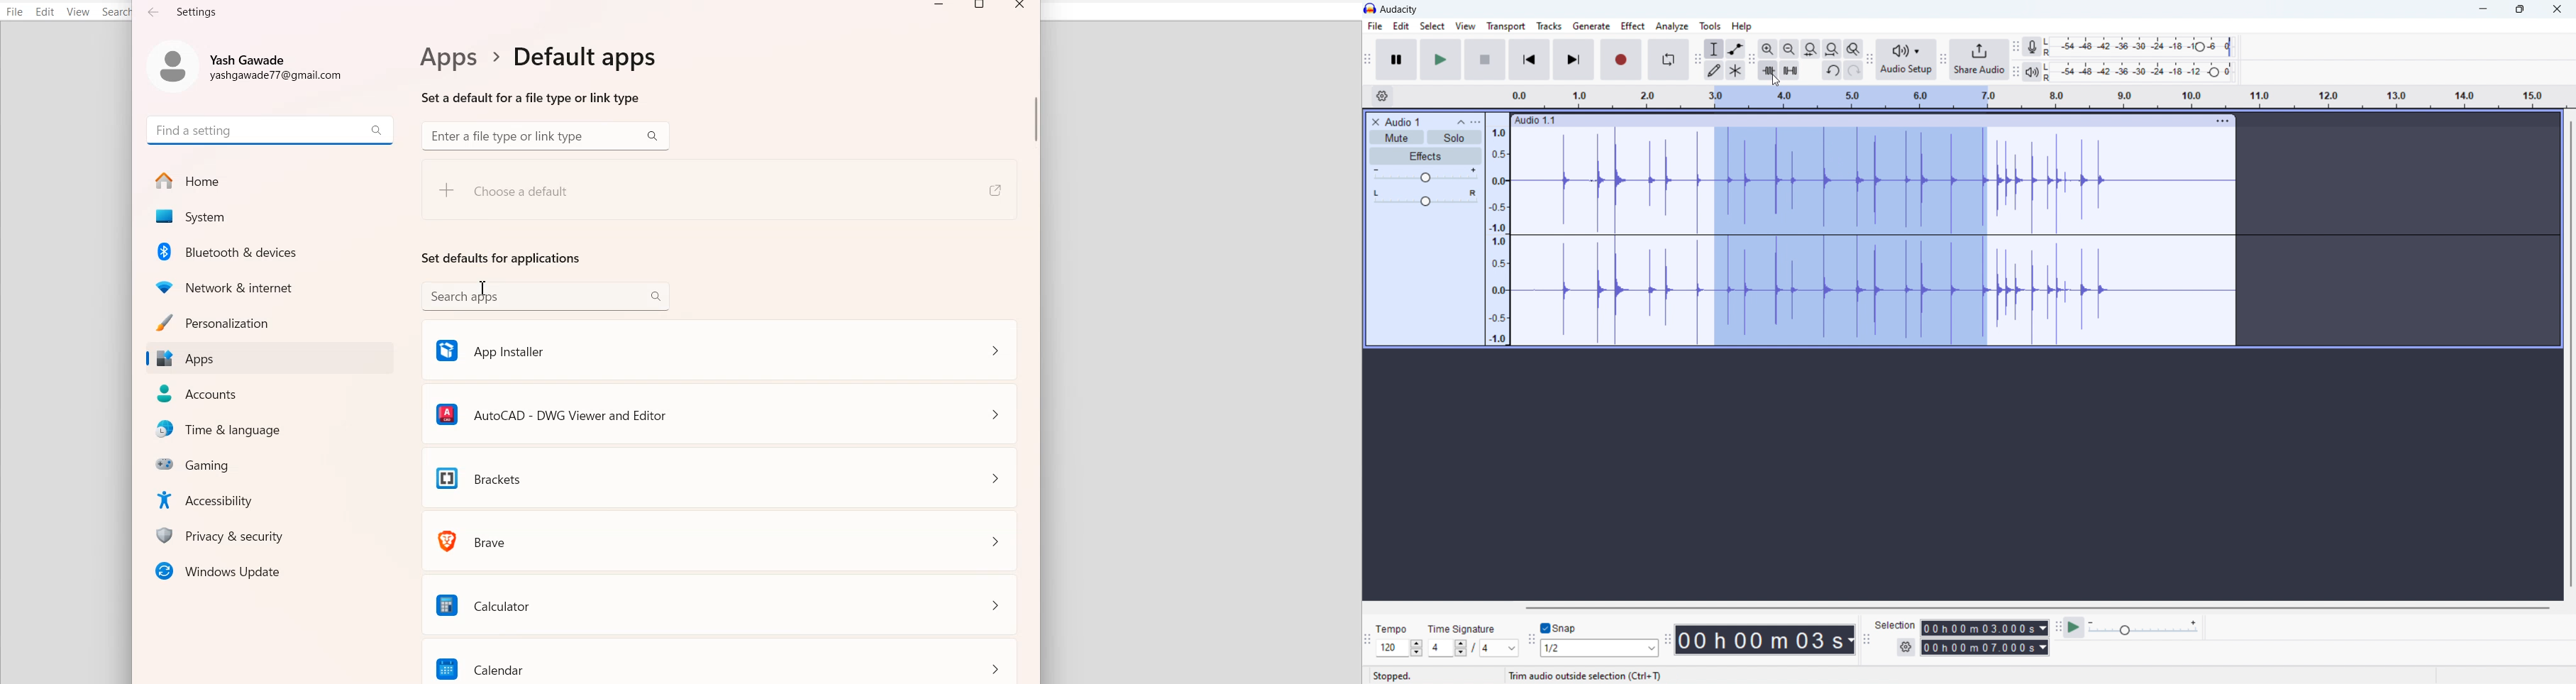 This screenshot has height=700, width=2576. I want to click on multi tool, so click(1736, 70).